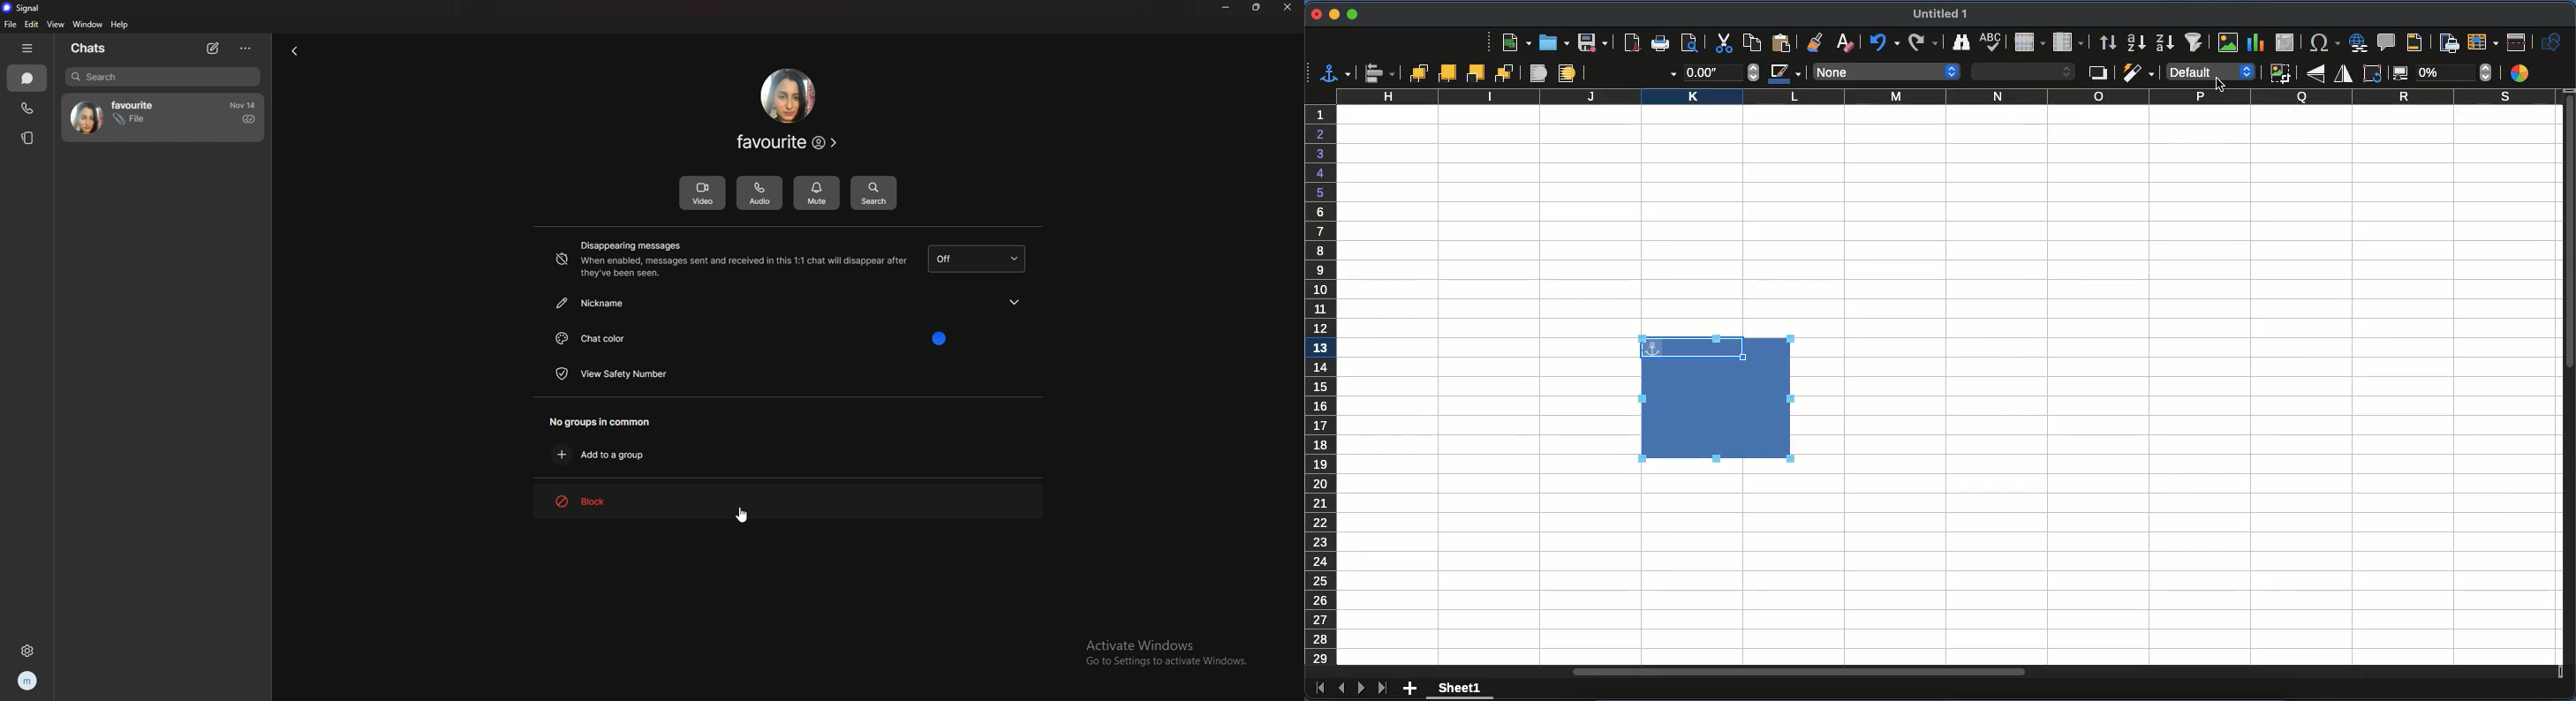 The width and height of the screenshot is (2576, 728). Describe the element at coordinates (1335, 72) in the screenshot. I see `select anchor for object` at that location.